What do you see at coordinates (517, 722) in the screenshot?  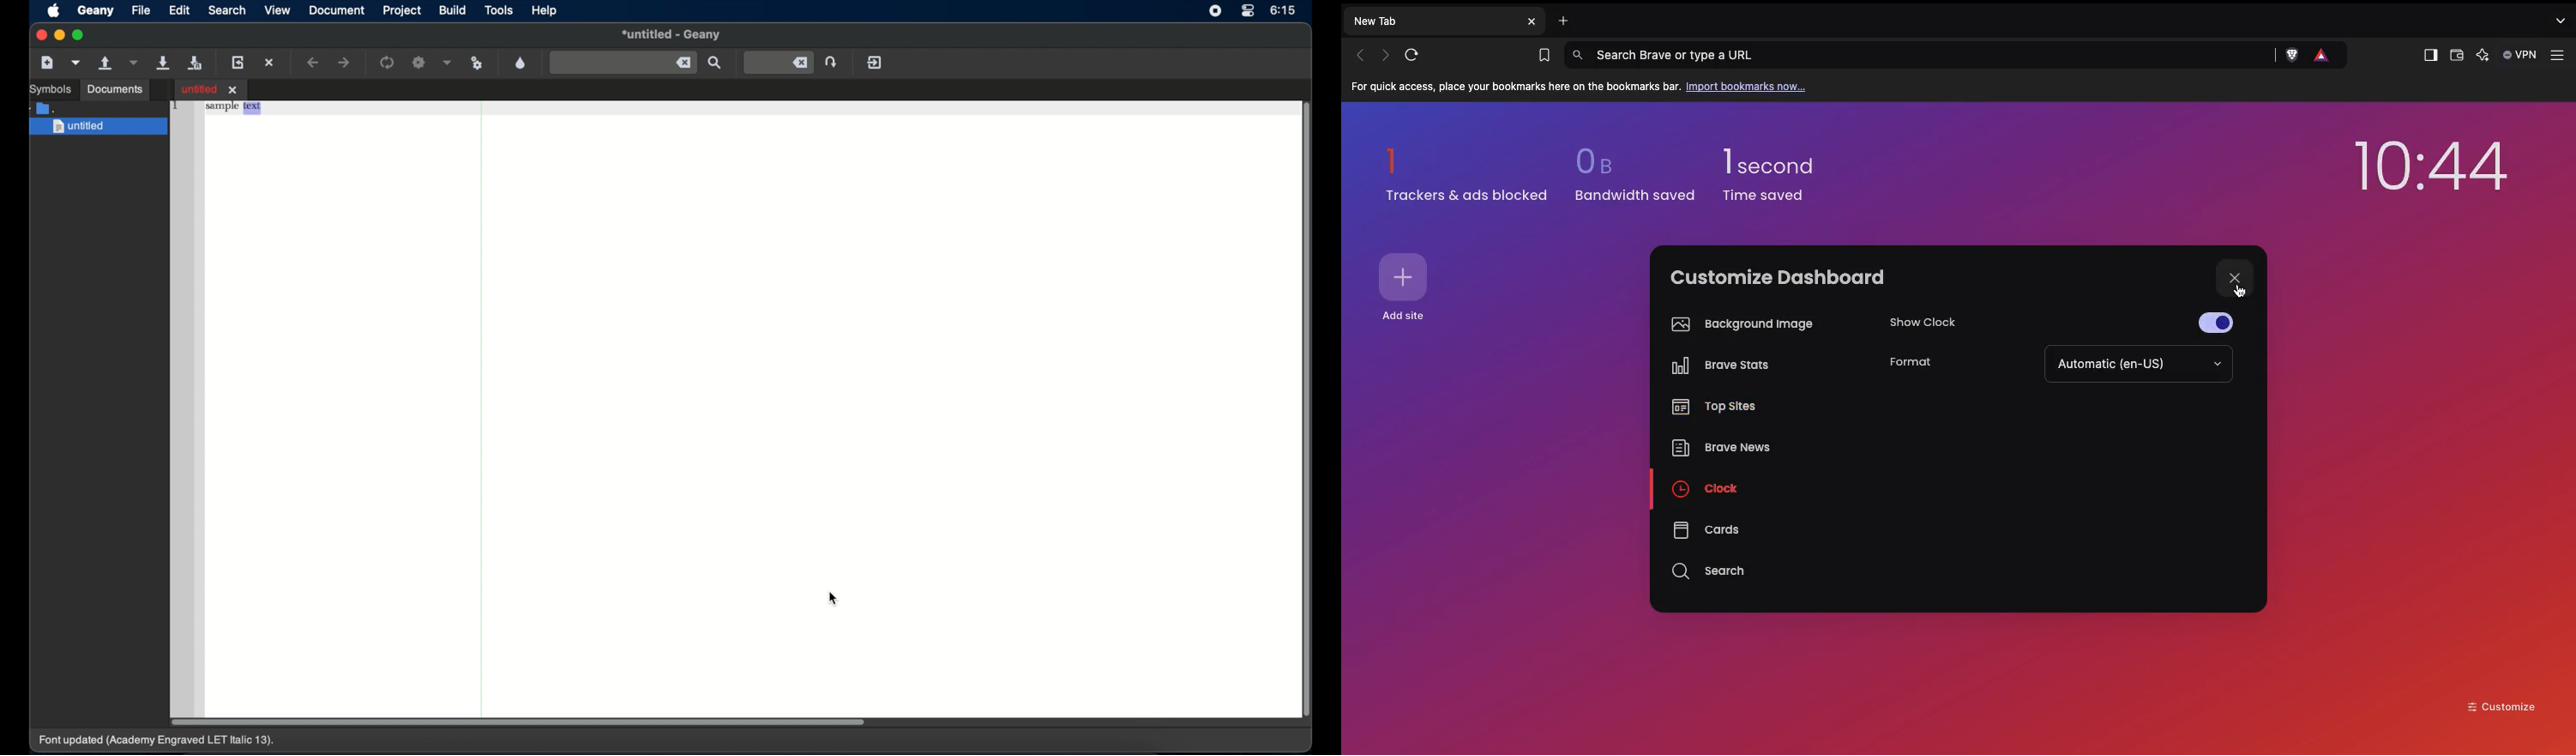 I see `scroll box` at bounding box center [517, 722].